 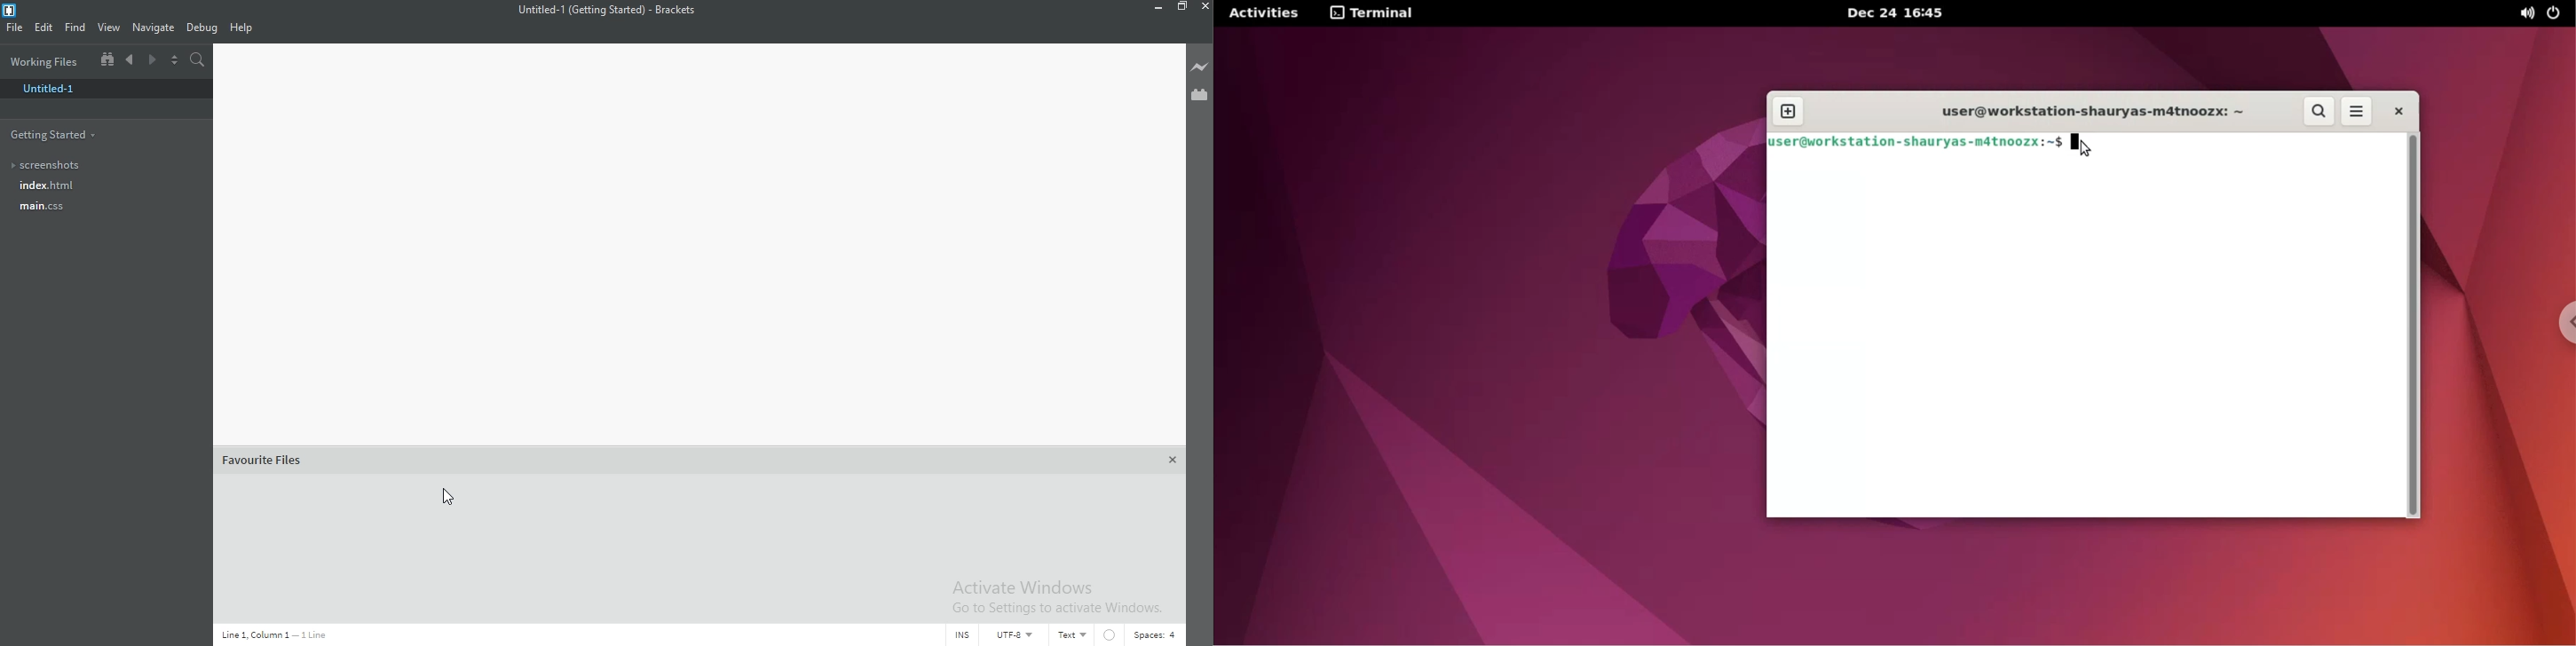 What do you see at coordinates (1205, 7) in the screenshot?
I see `Close` at bounding box center [1205, 7].